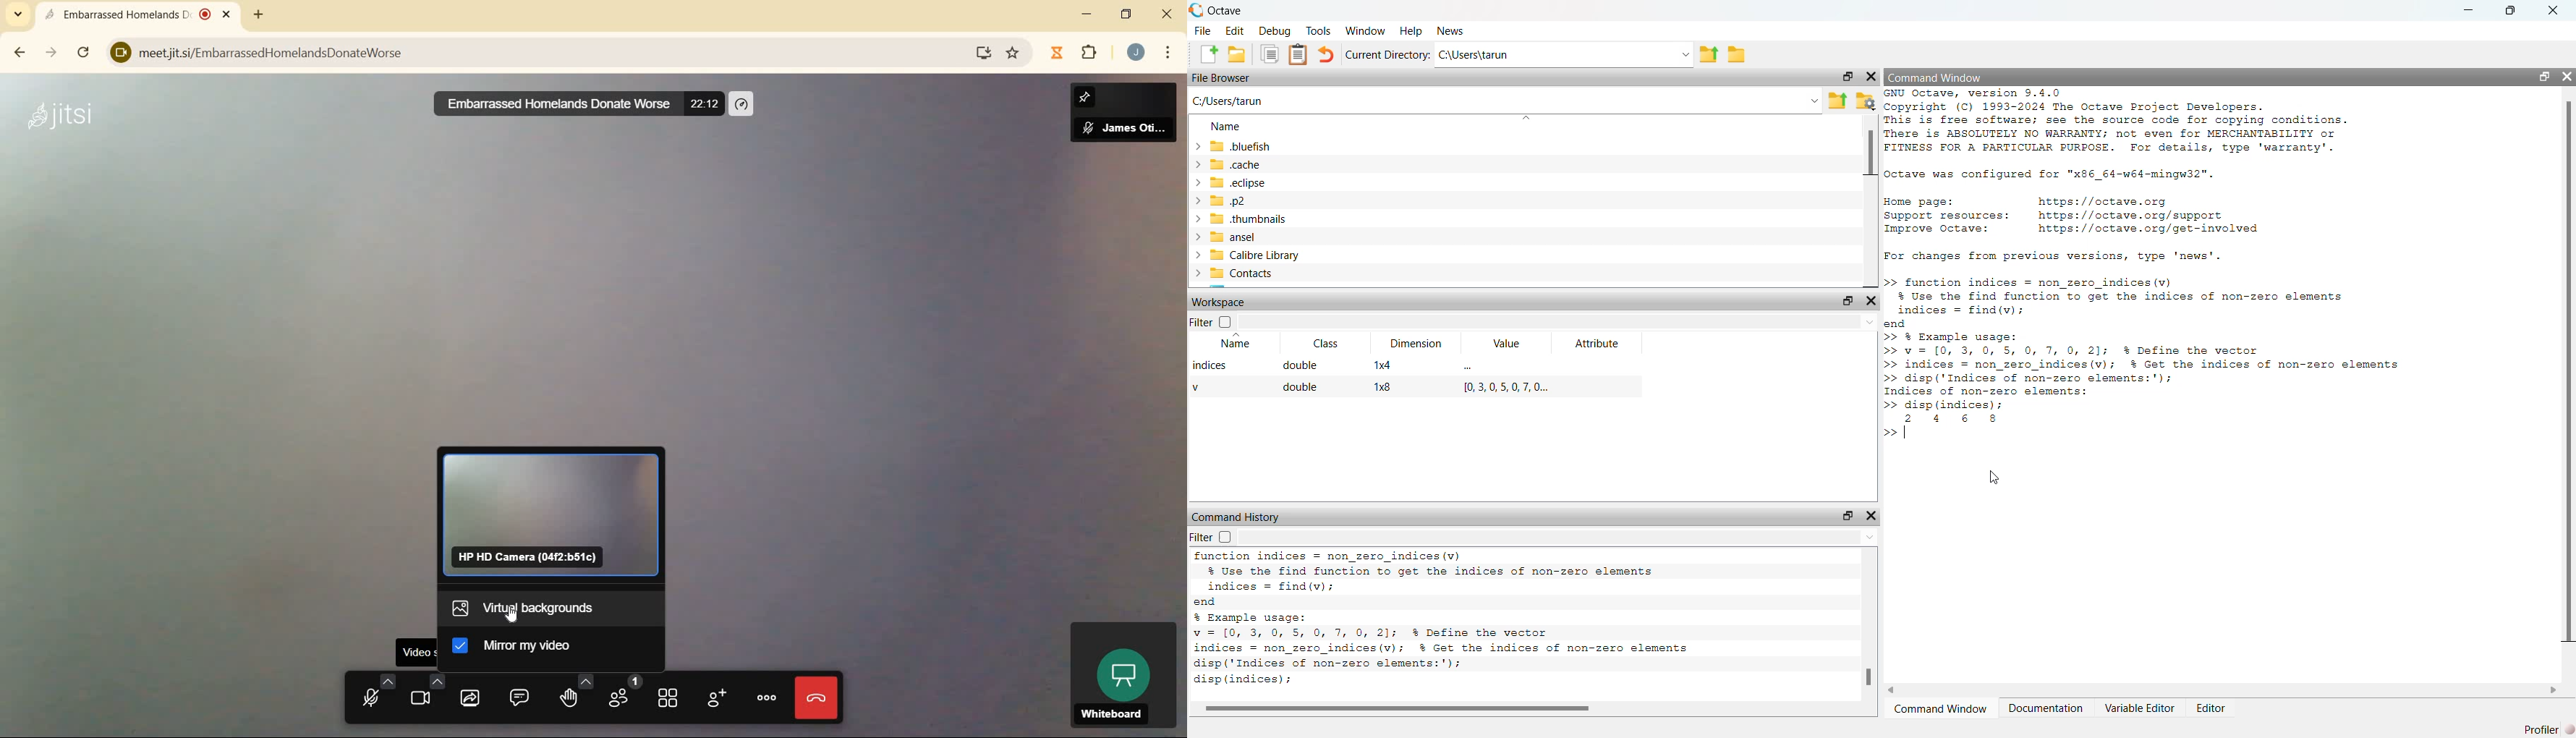 The width and height of the screenshot is (2576, 756). Describe the element at coordinates (1120, 674) in the screenshot. I see `whiteboard` at that location.